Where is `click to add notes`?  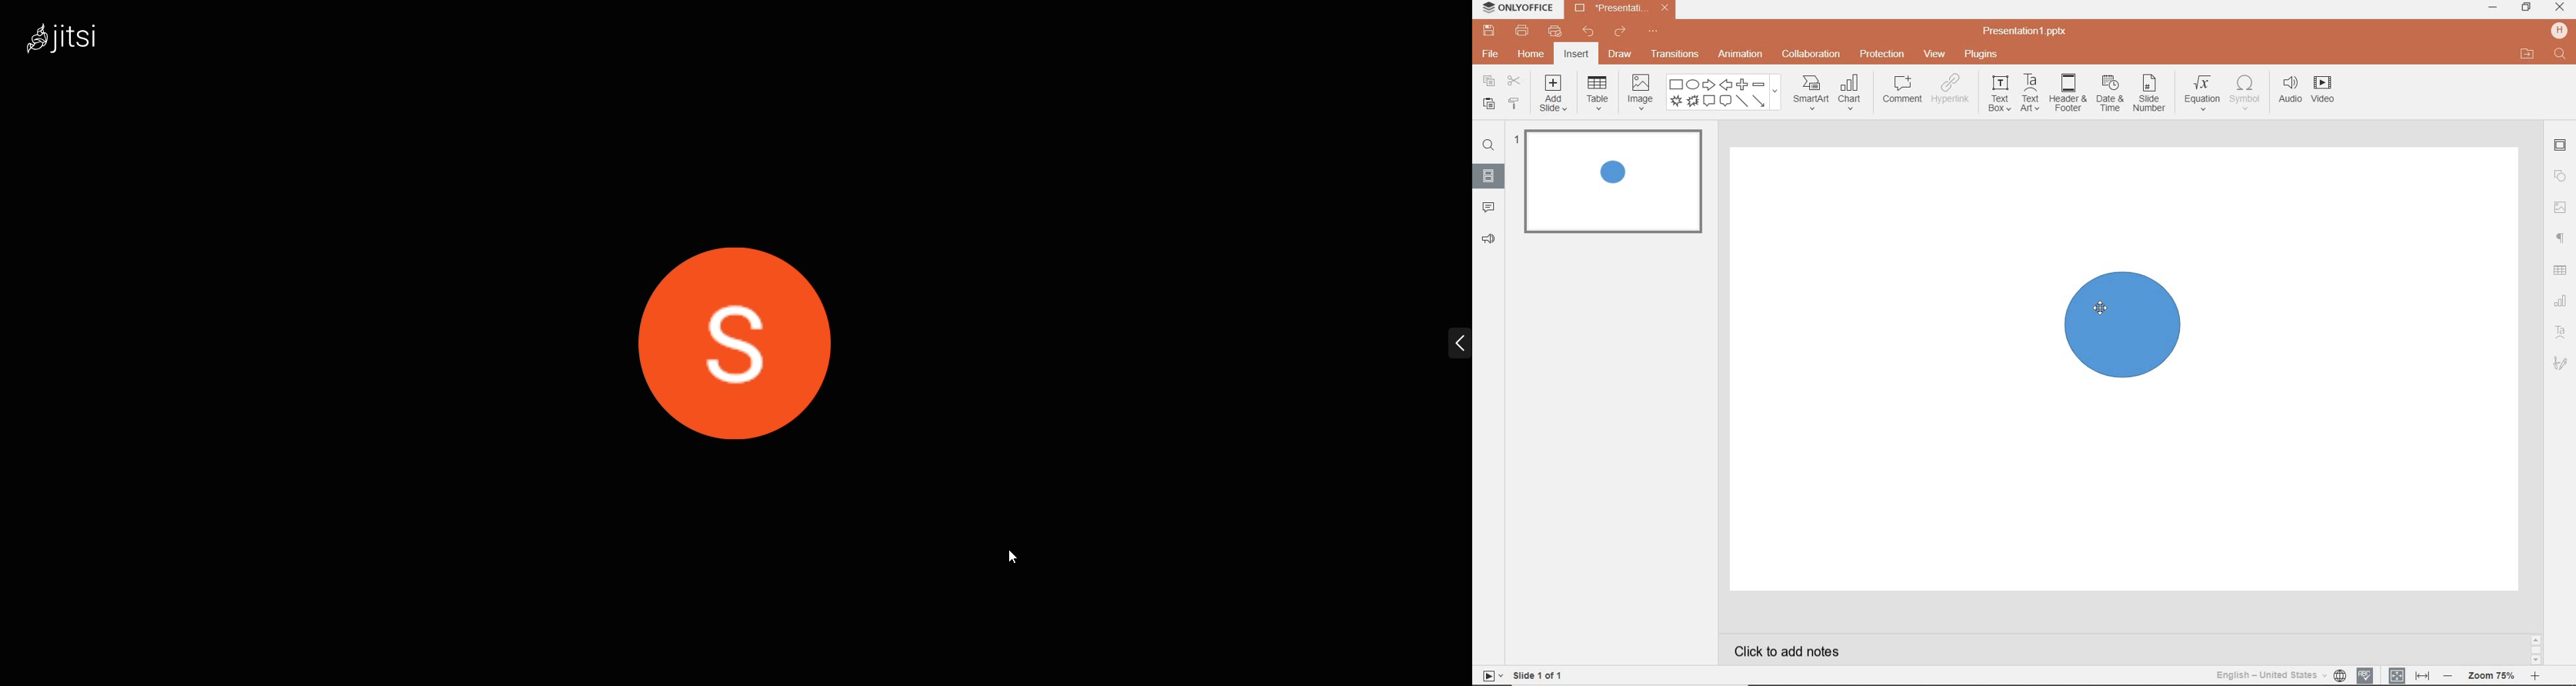 click to add notes is located at coordinates (1780, 651).